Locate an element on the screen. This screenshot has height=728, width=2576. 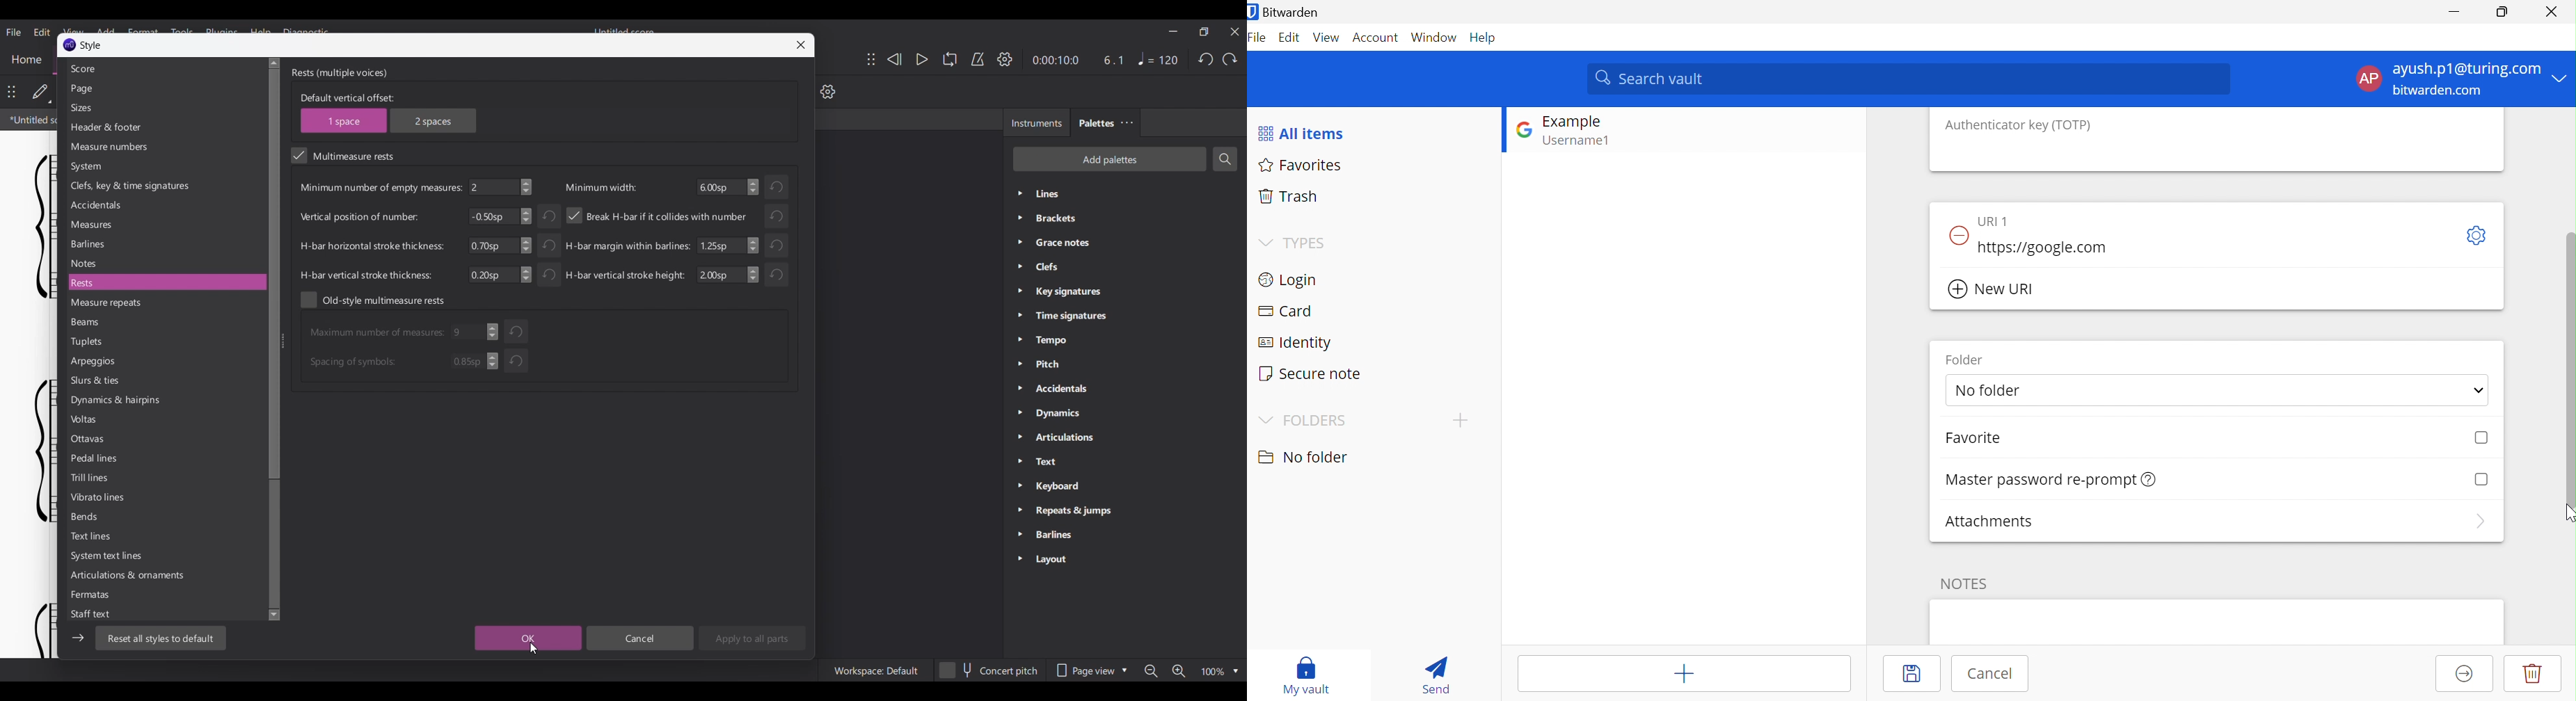
Default is located at coordinates (42, 92).